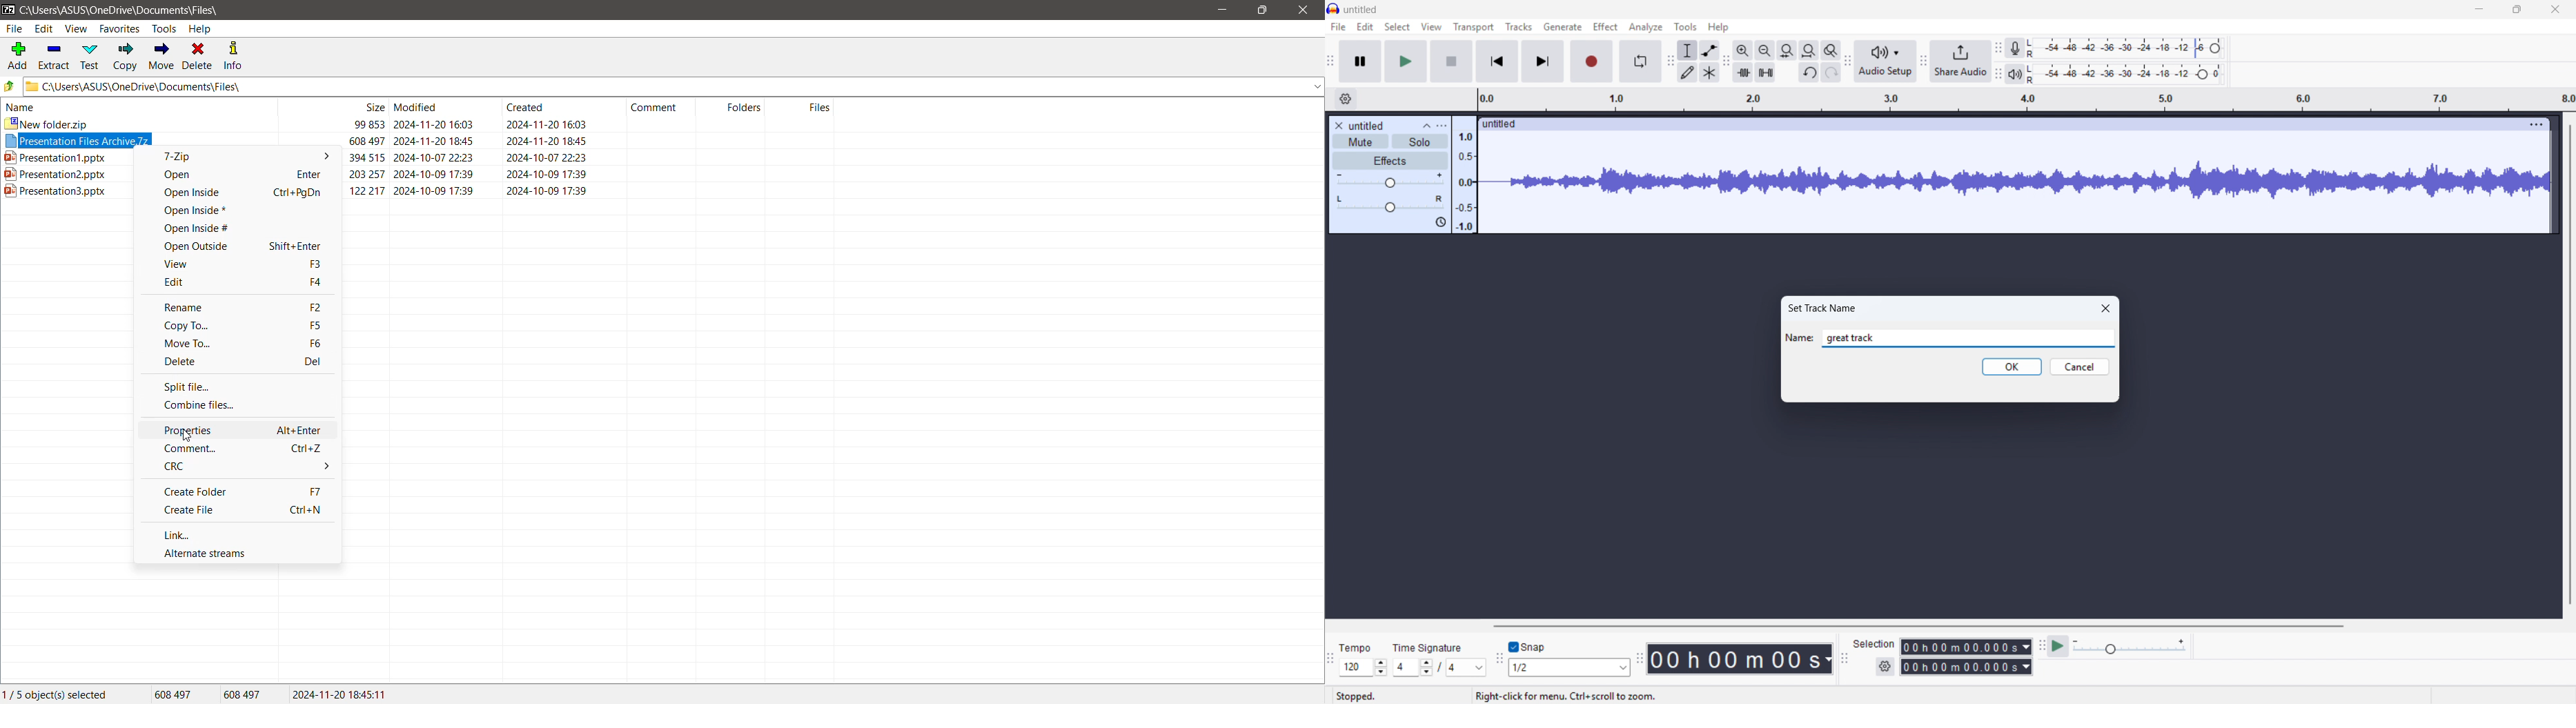 This screenshot has width=2576, height=728. I want to click on Playback metre toolbar , so click(1999, 75).